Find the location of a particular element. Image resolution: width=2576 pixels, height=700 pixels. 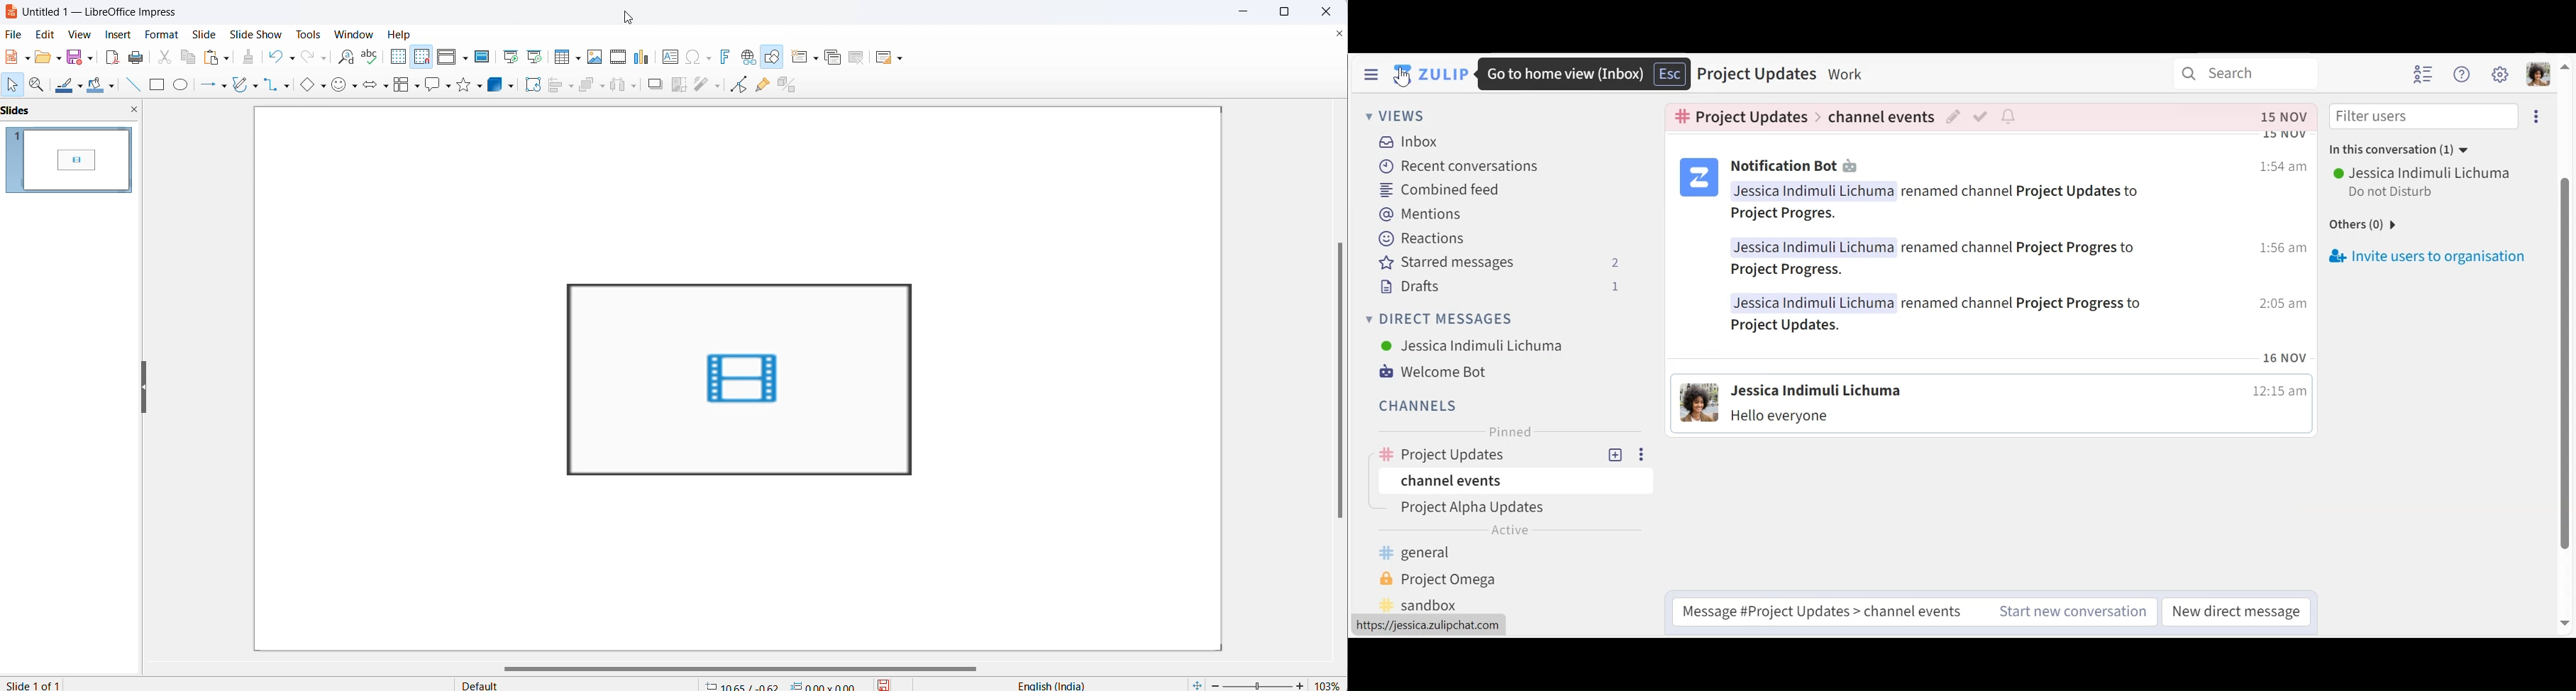

fill color options is located at coordinates (111, 89).